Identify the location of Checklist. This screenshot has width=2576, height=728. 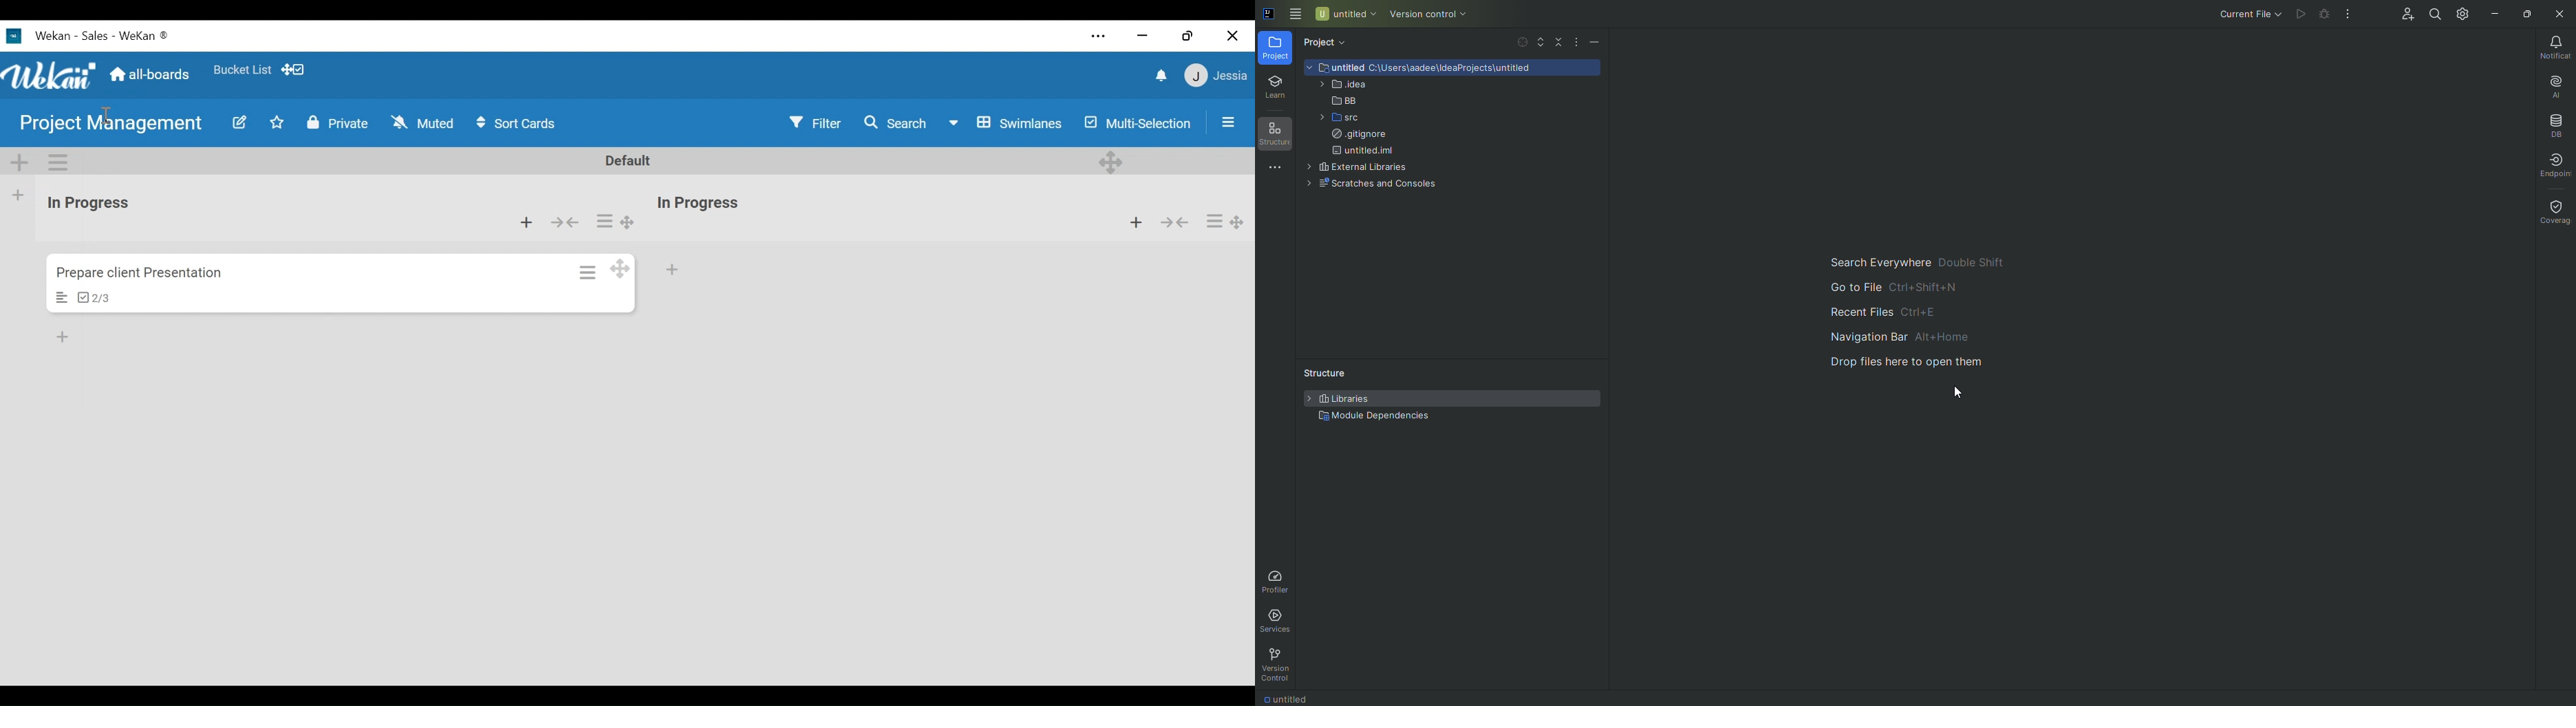
(95, 297).